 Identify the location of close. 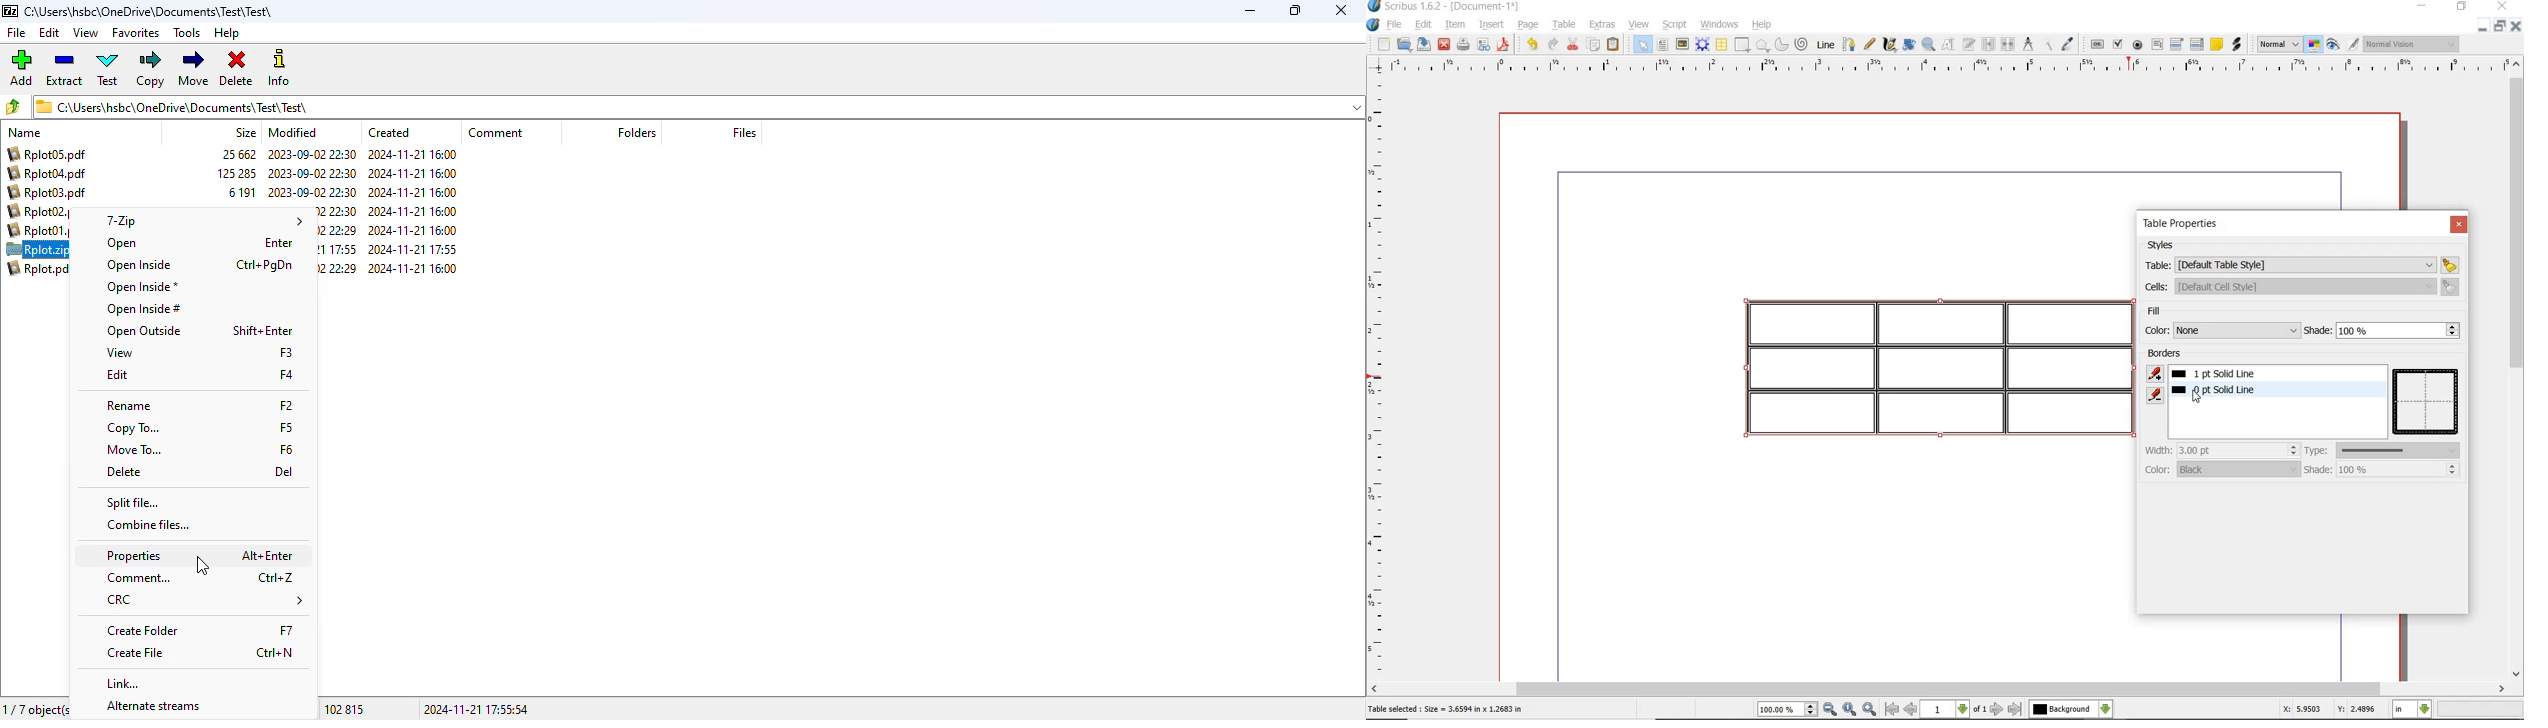
(1445, 44).